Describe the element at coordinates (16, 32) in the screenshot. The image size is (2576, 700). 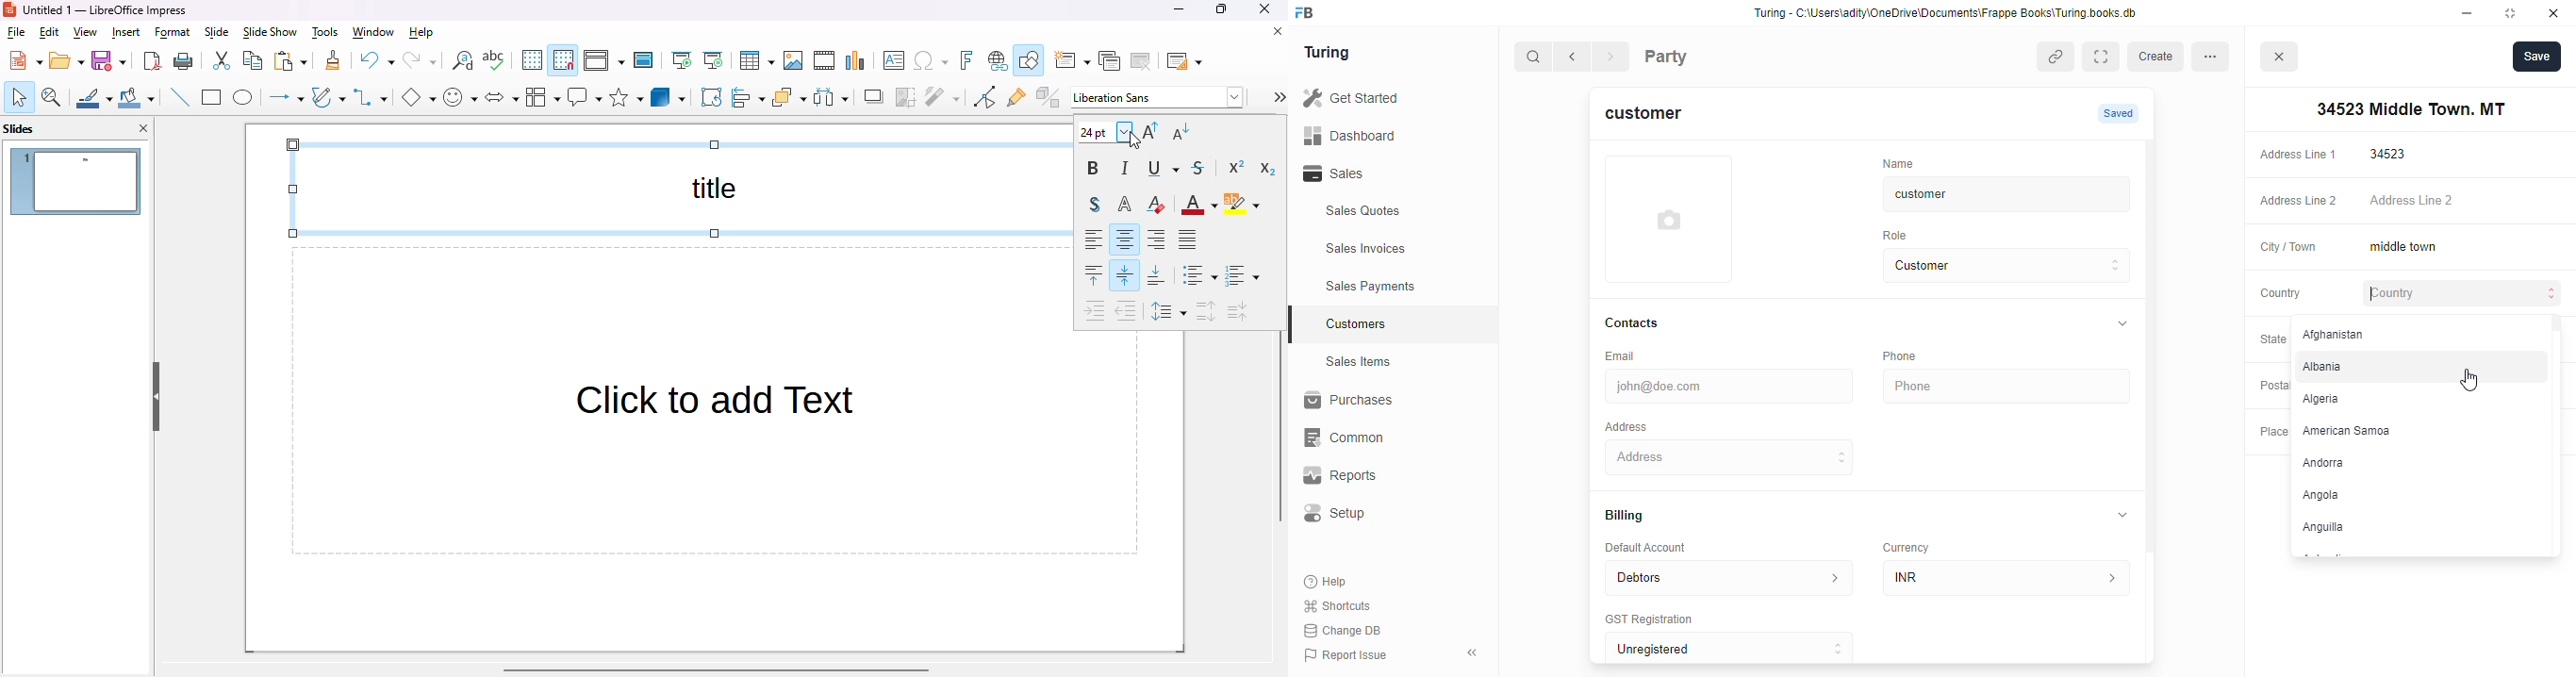
I see `file` at that location.